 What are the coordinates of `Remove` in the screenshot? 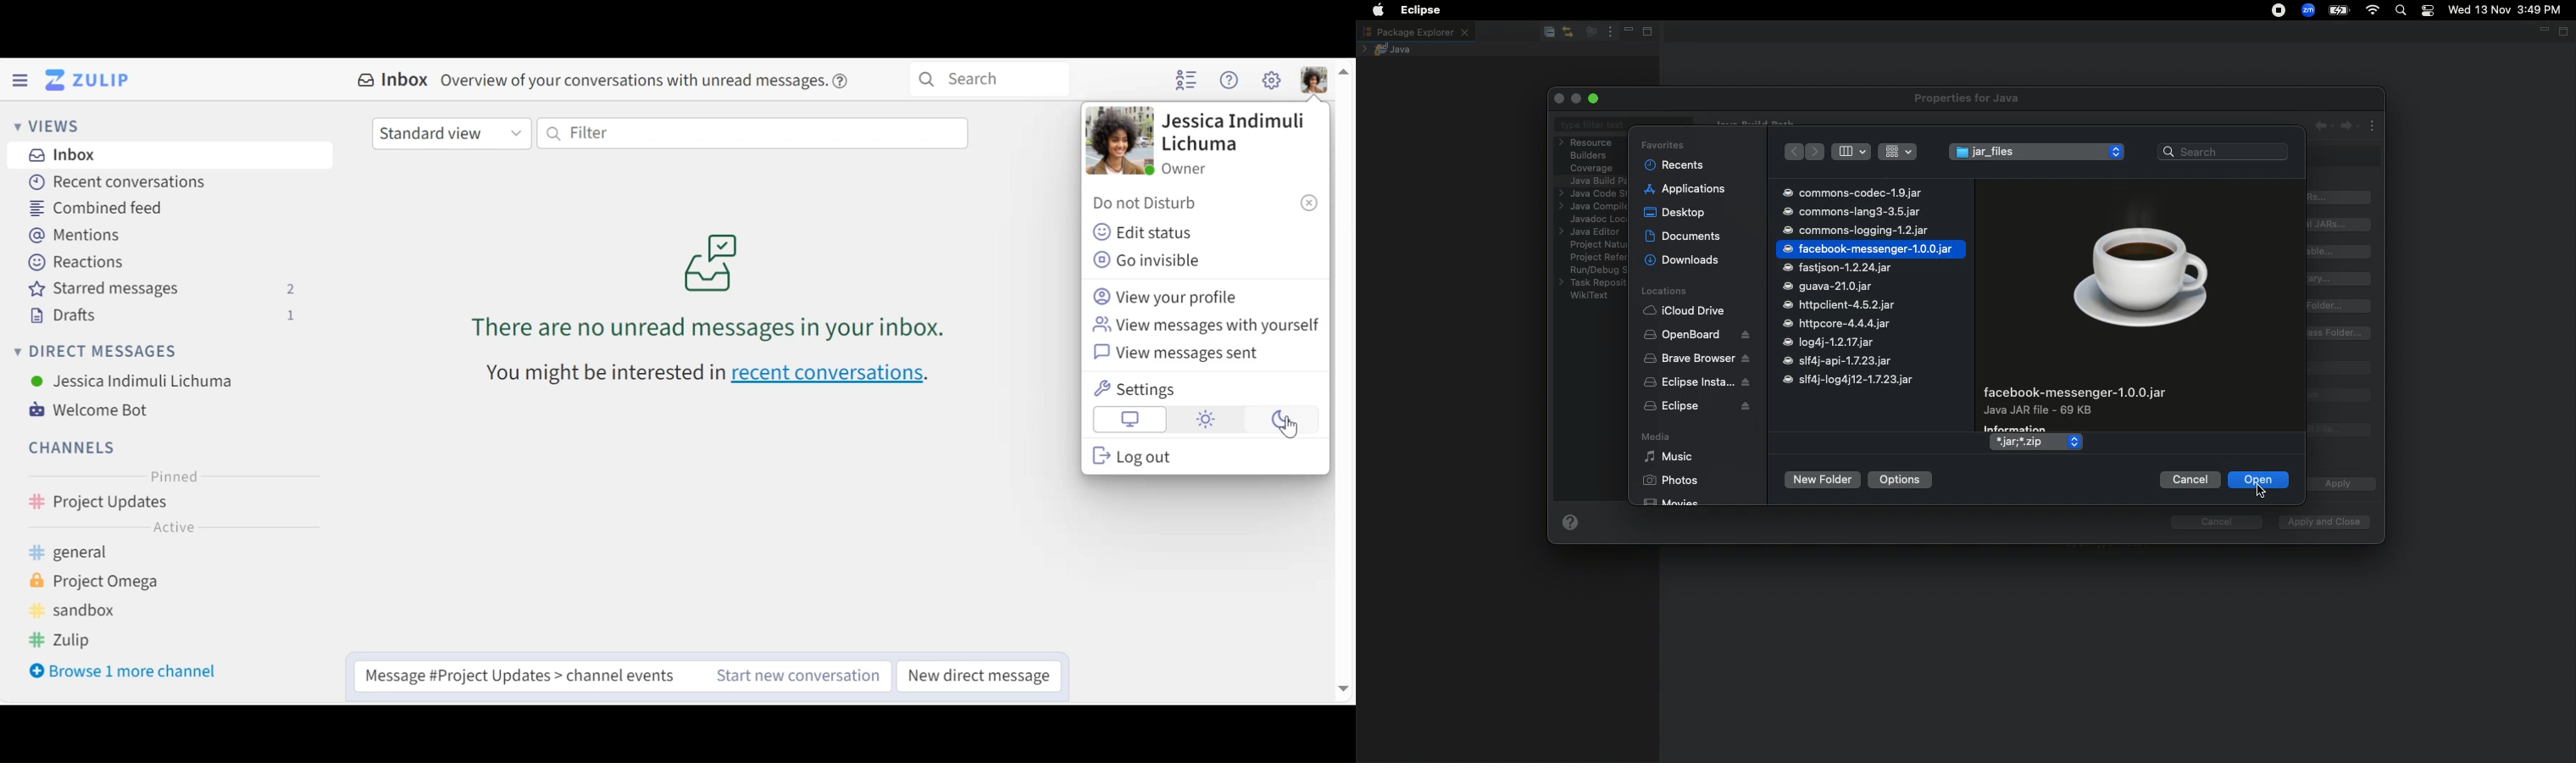 It's located at (1308, 202).